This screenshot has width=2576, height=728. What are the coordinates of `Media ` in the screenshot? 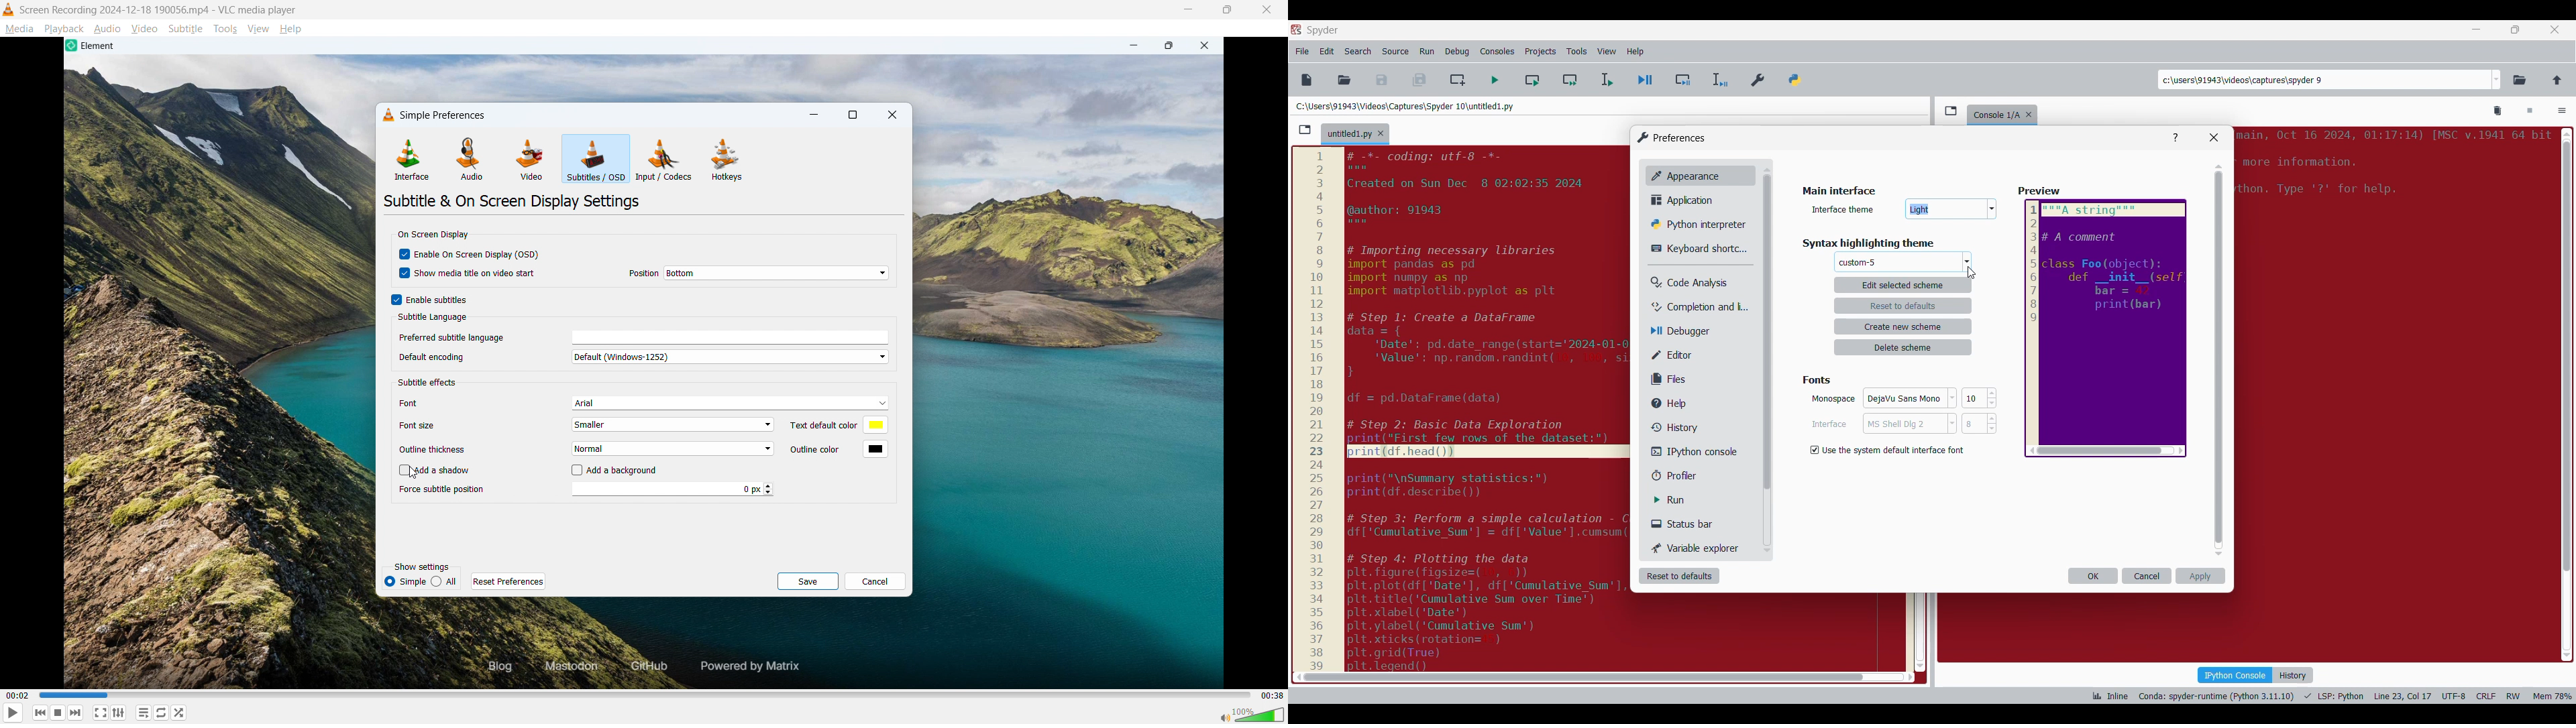 It's located at (19, 29).